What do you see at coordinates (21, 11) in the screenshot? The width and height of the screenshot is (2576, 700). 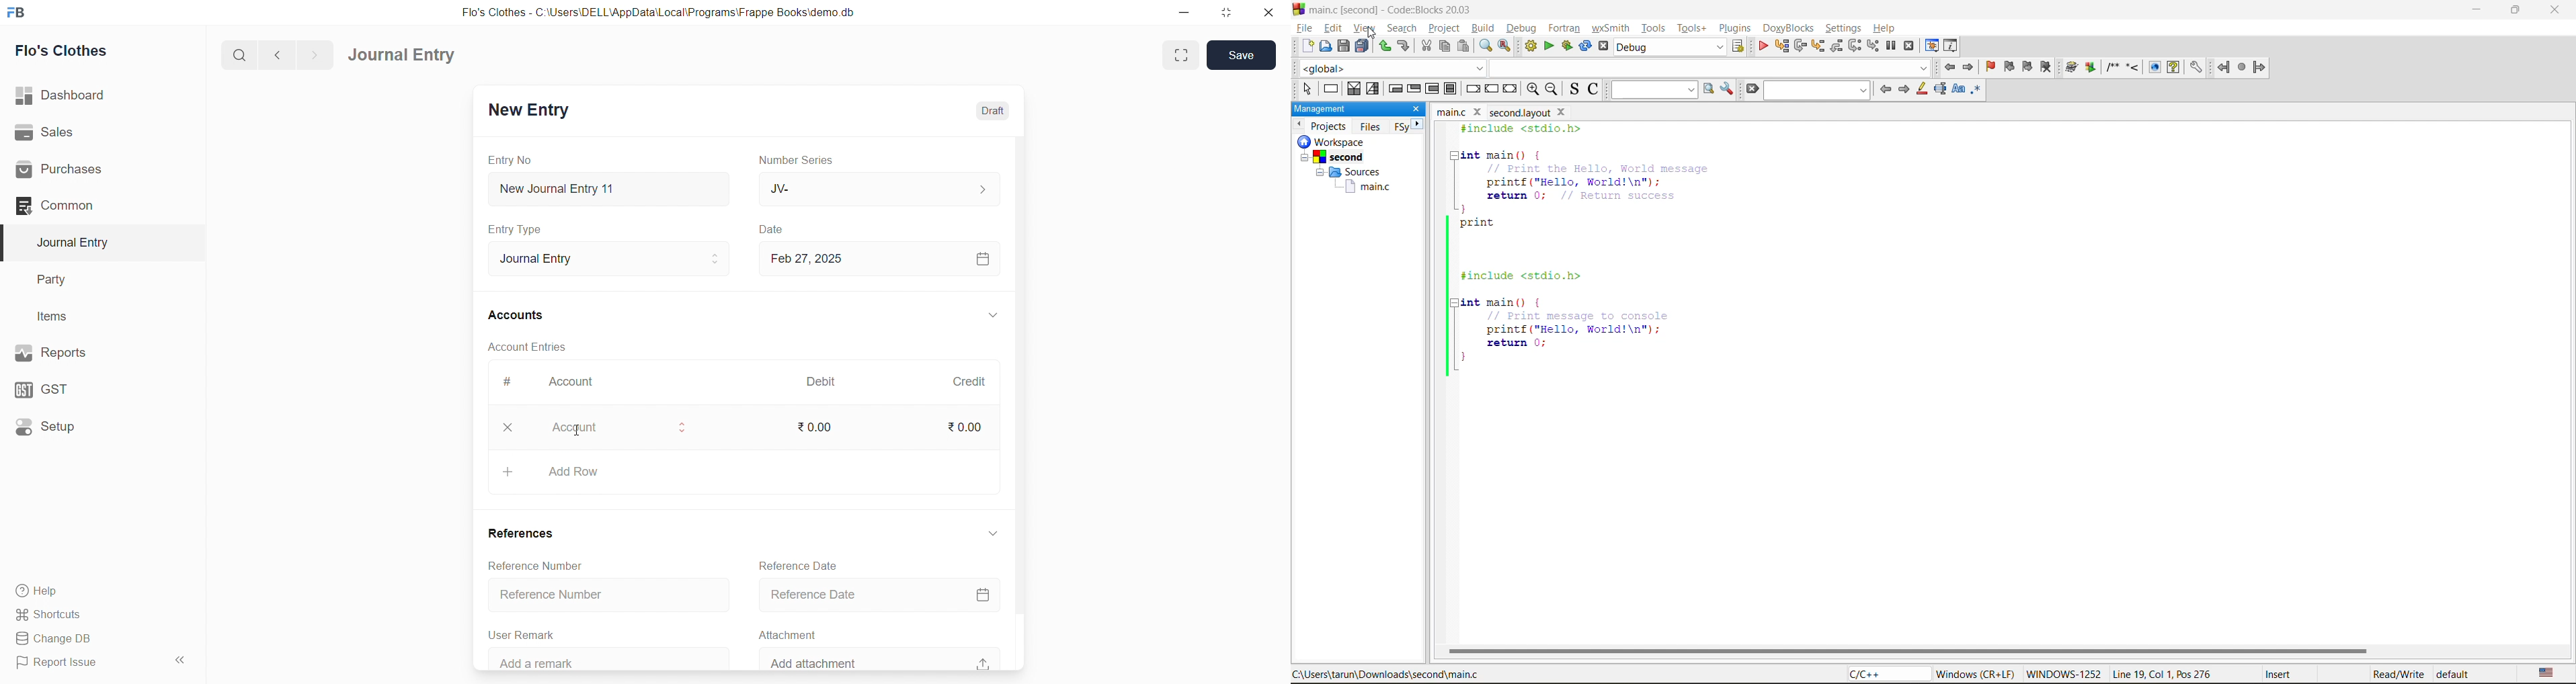 I see `logo` at bounding box center [21, 11].